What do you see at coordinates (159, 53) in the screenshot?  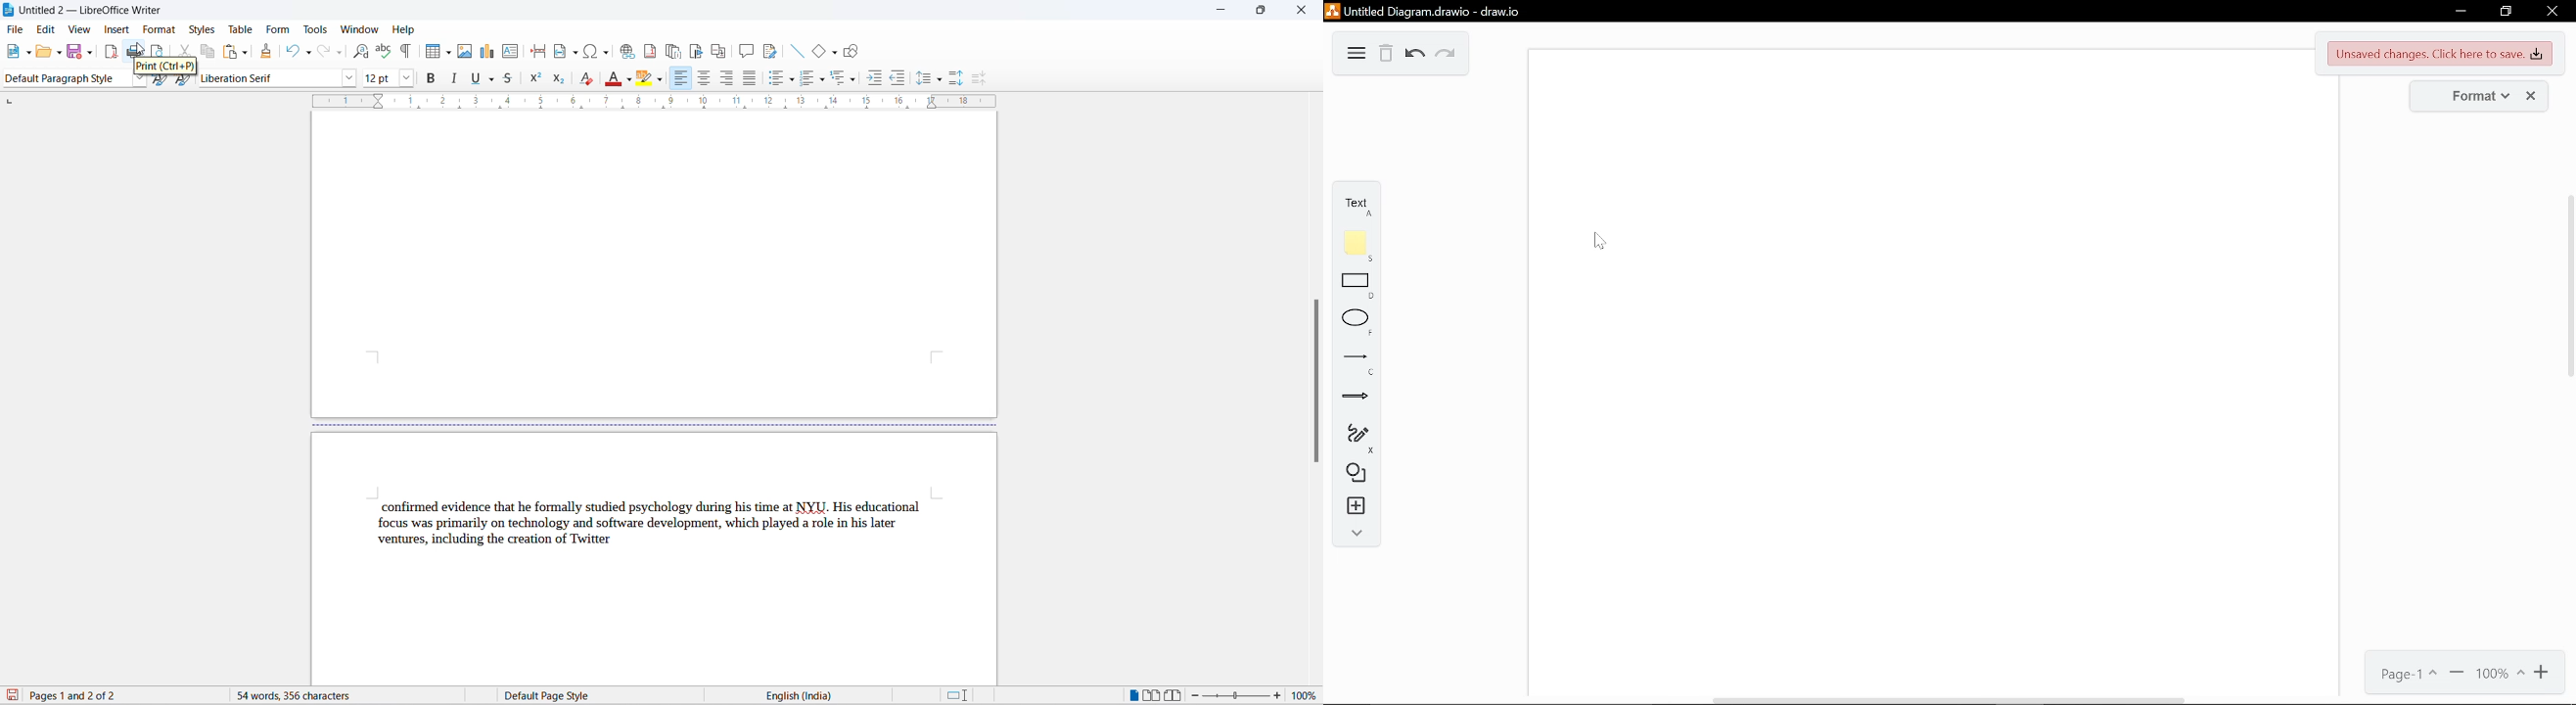 I see `toggle print preview` at bounding box center [159, 53].